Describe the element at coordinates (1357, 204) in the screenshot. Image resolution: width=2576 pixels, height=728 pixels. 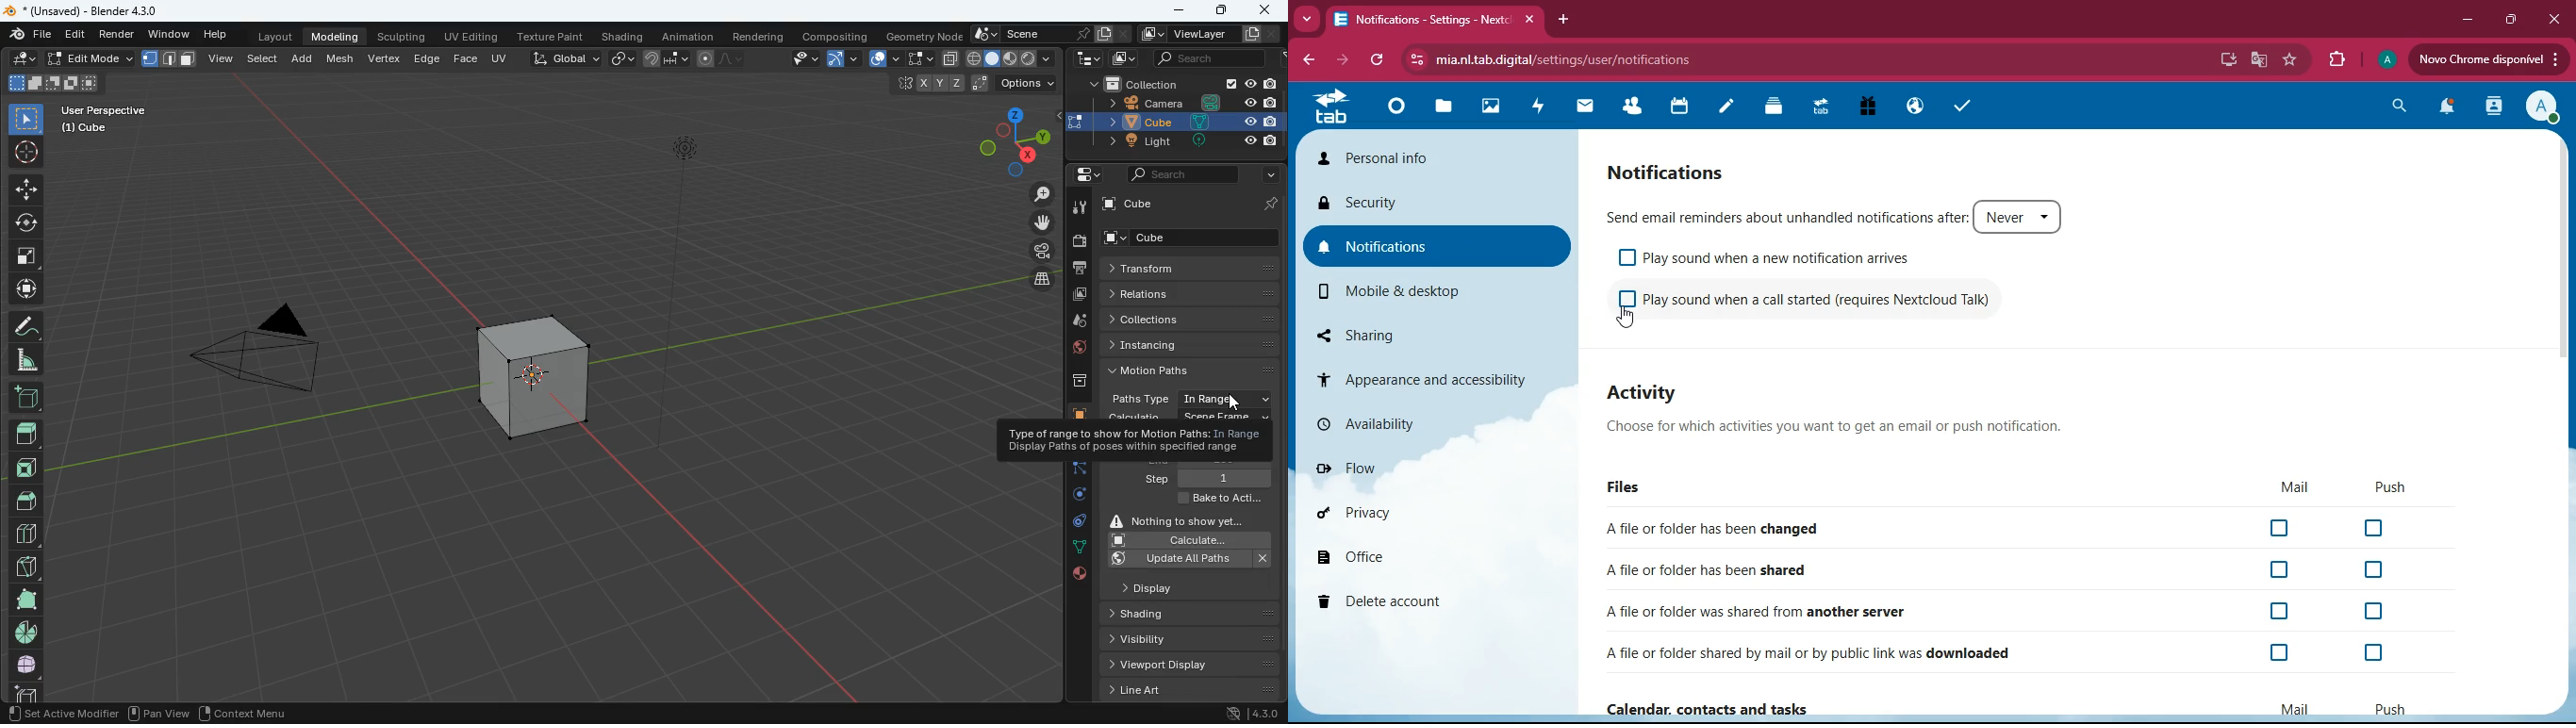
I see `security` at that location.